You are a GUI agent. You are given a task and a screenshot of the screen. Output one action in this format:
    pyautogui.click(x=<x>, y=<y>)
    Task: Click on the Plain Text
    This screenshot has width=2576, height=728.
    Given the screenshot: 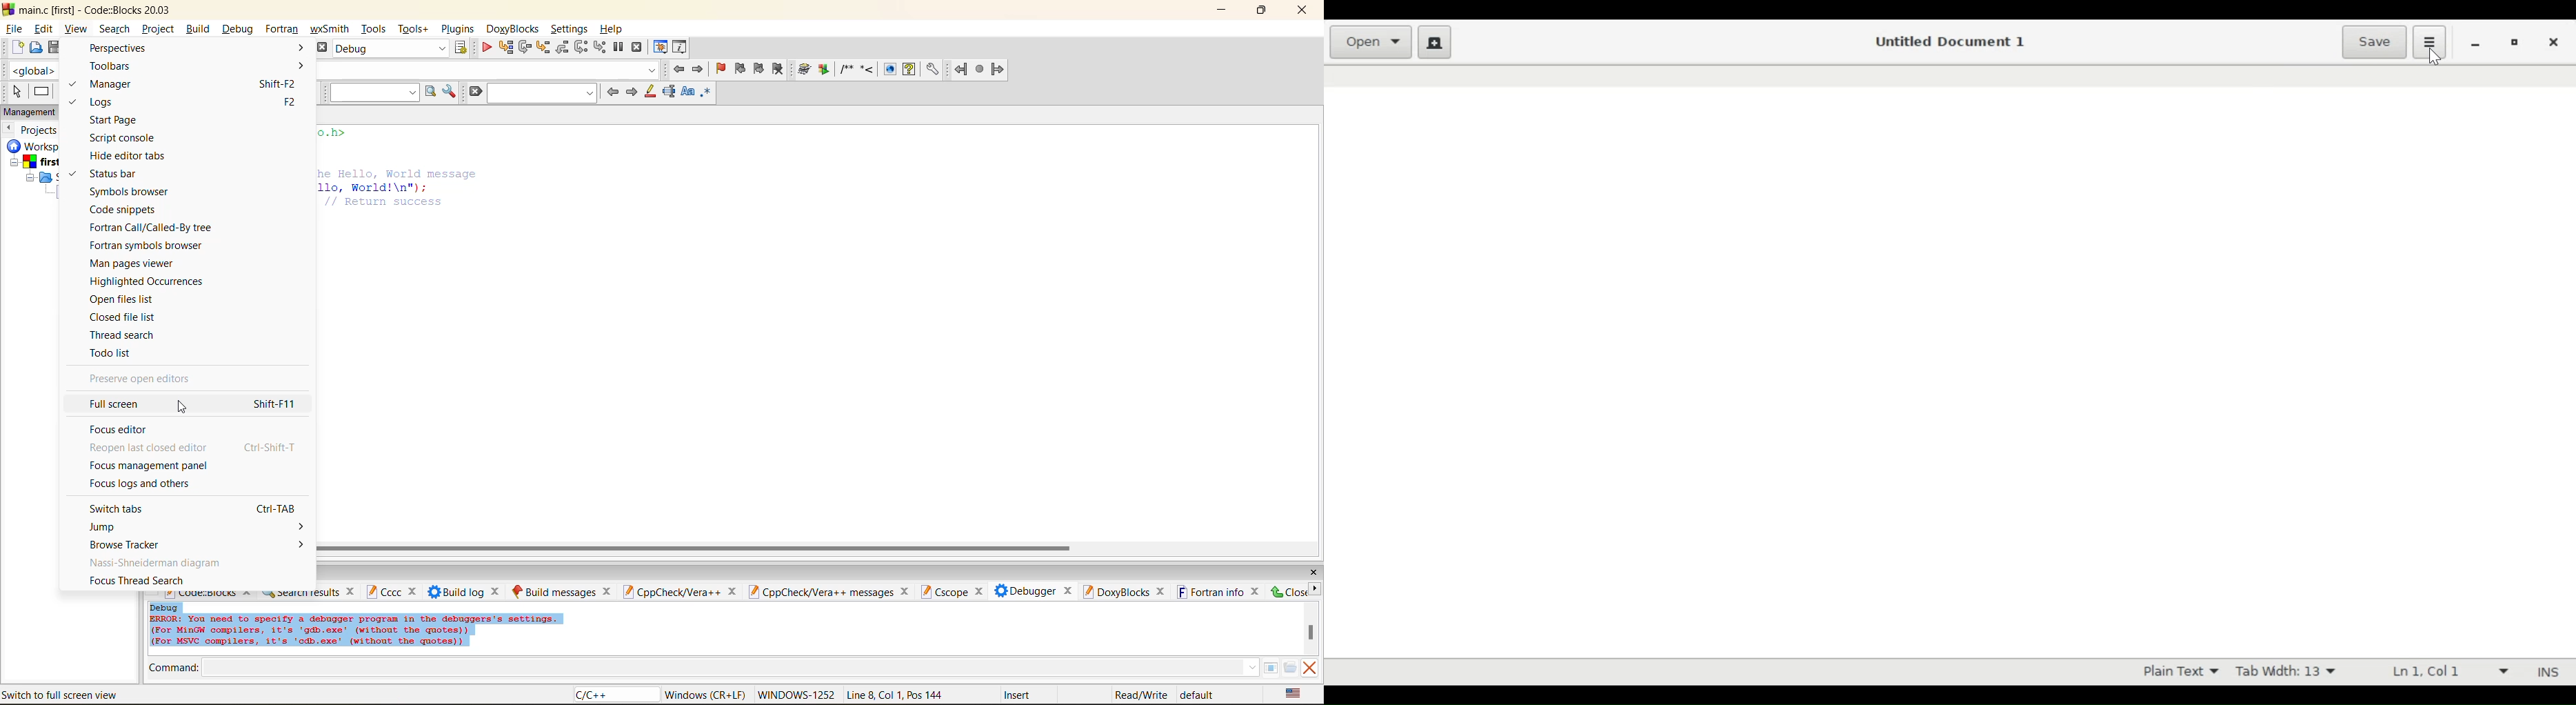 What is the action you would take?
    pyautogui.click(x=2175, y=670)
    